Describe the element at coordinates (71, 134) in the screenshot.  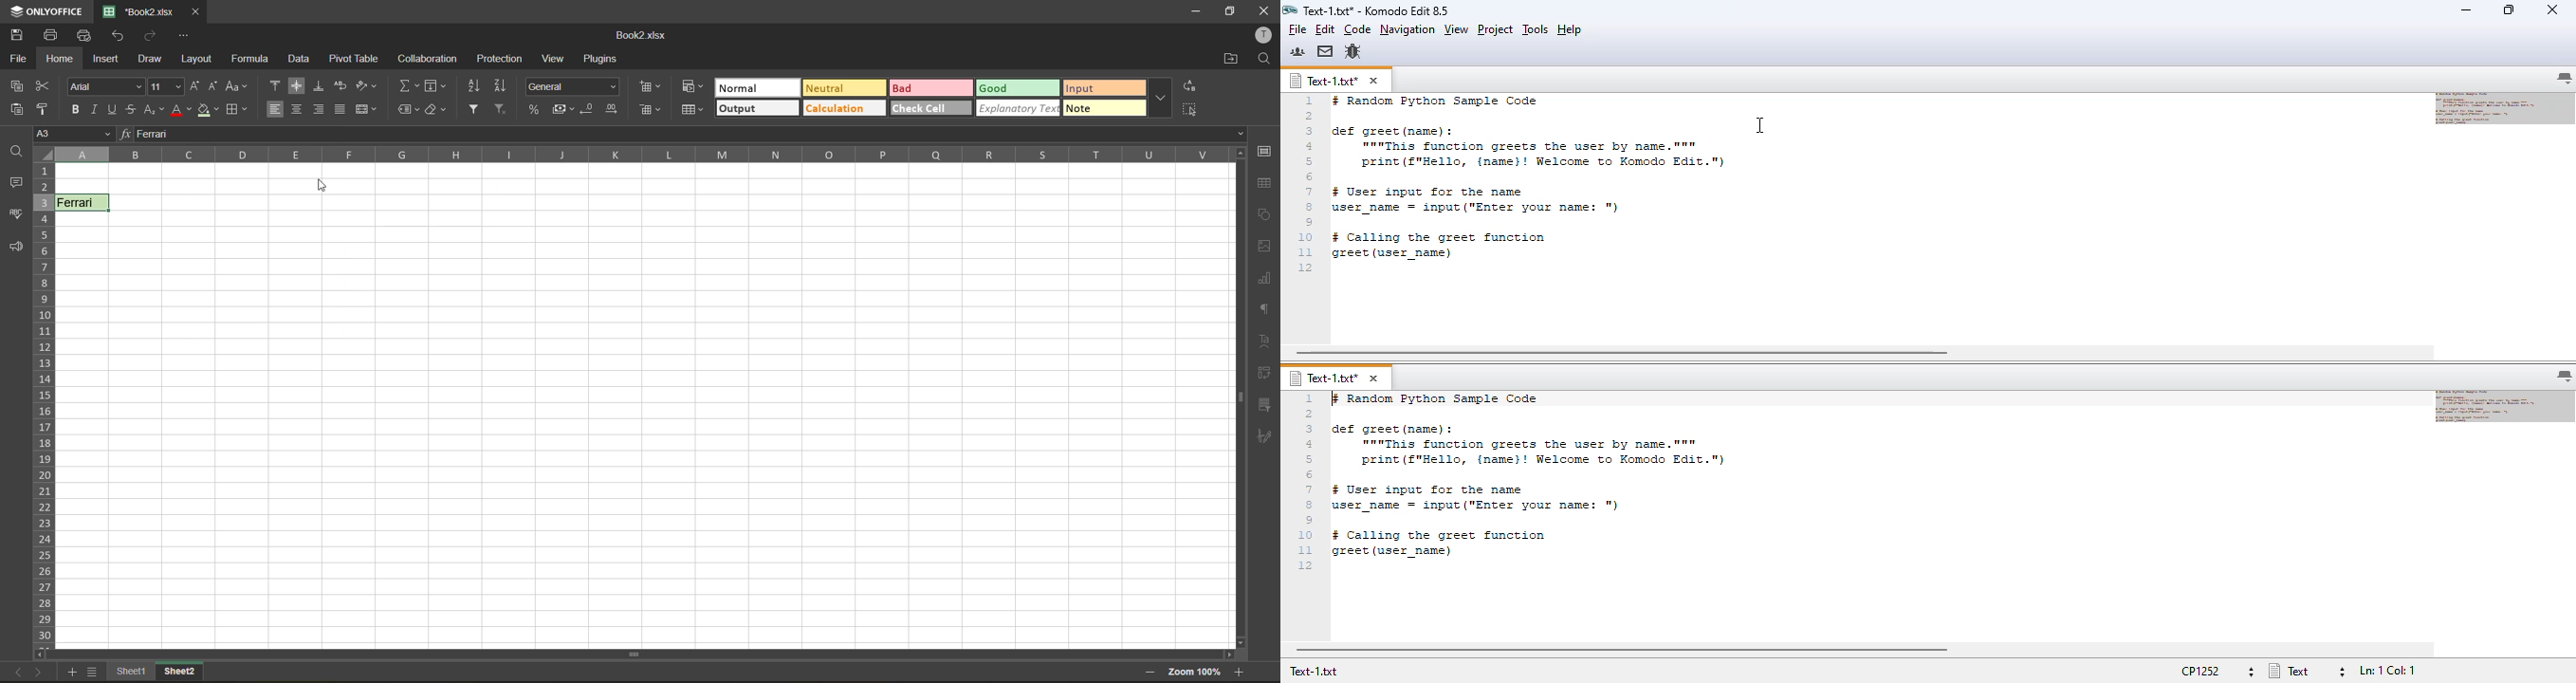
I see `cell address` at that location.